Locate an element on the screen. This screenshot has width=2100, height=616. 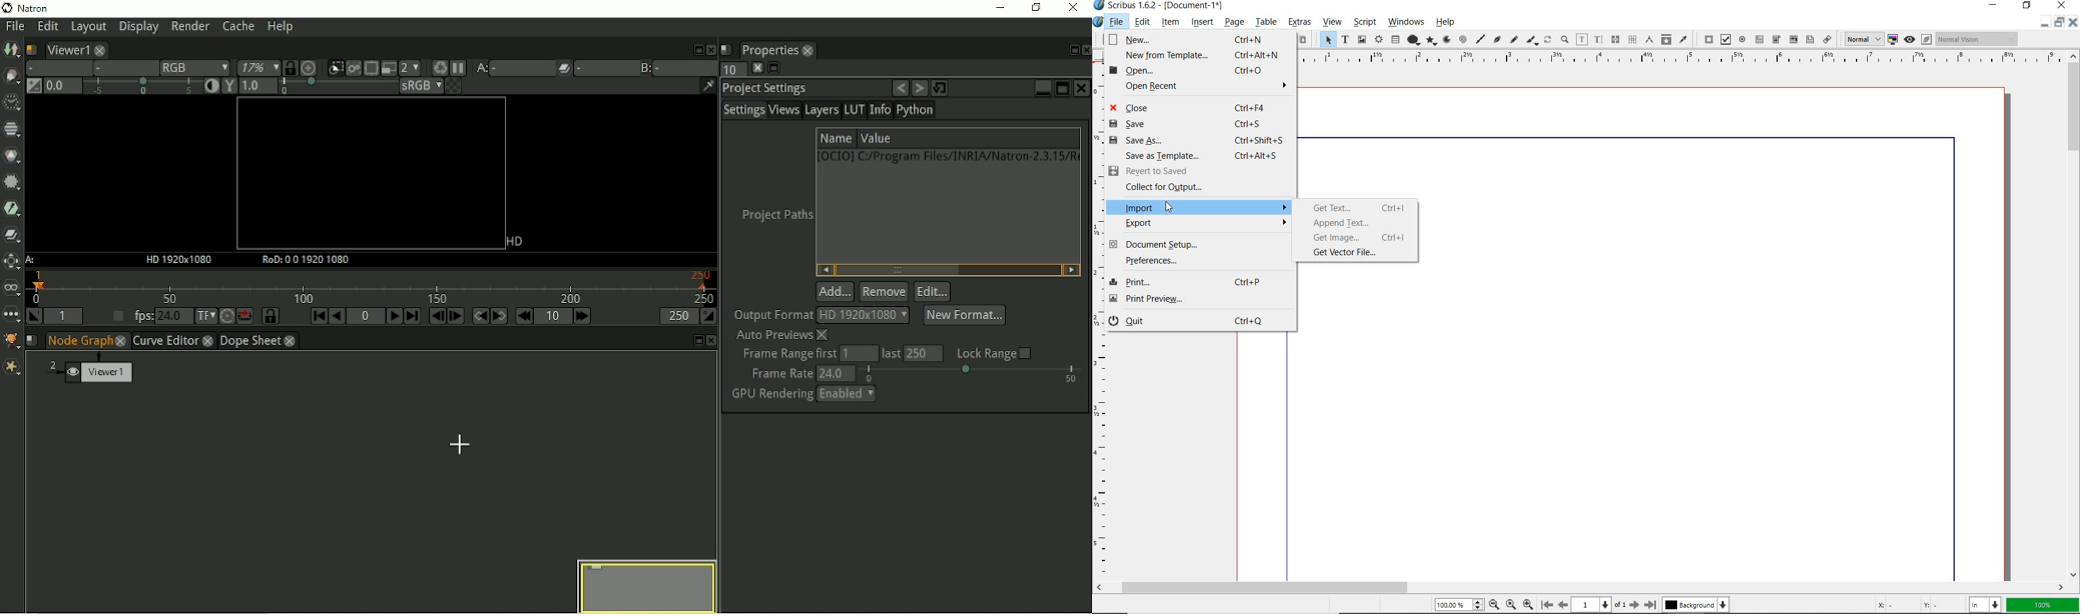
paste is located at coordinates (1302, 39).